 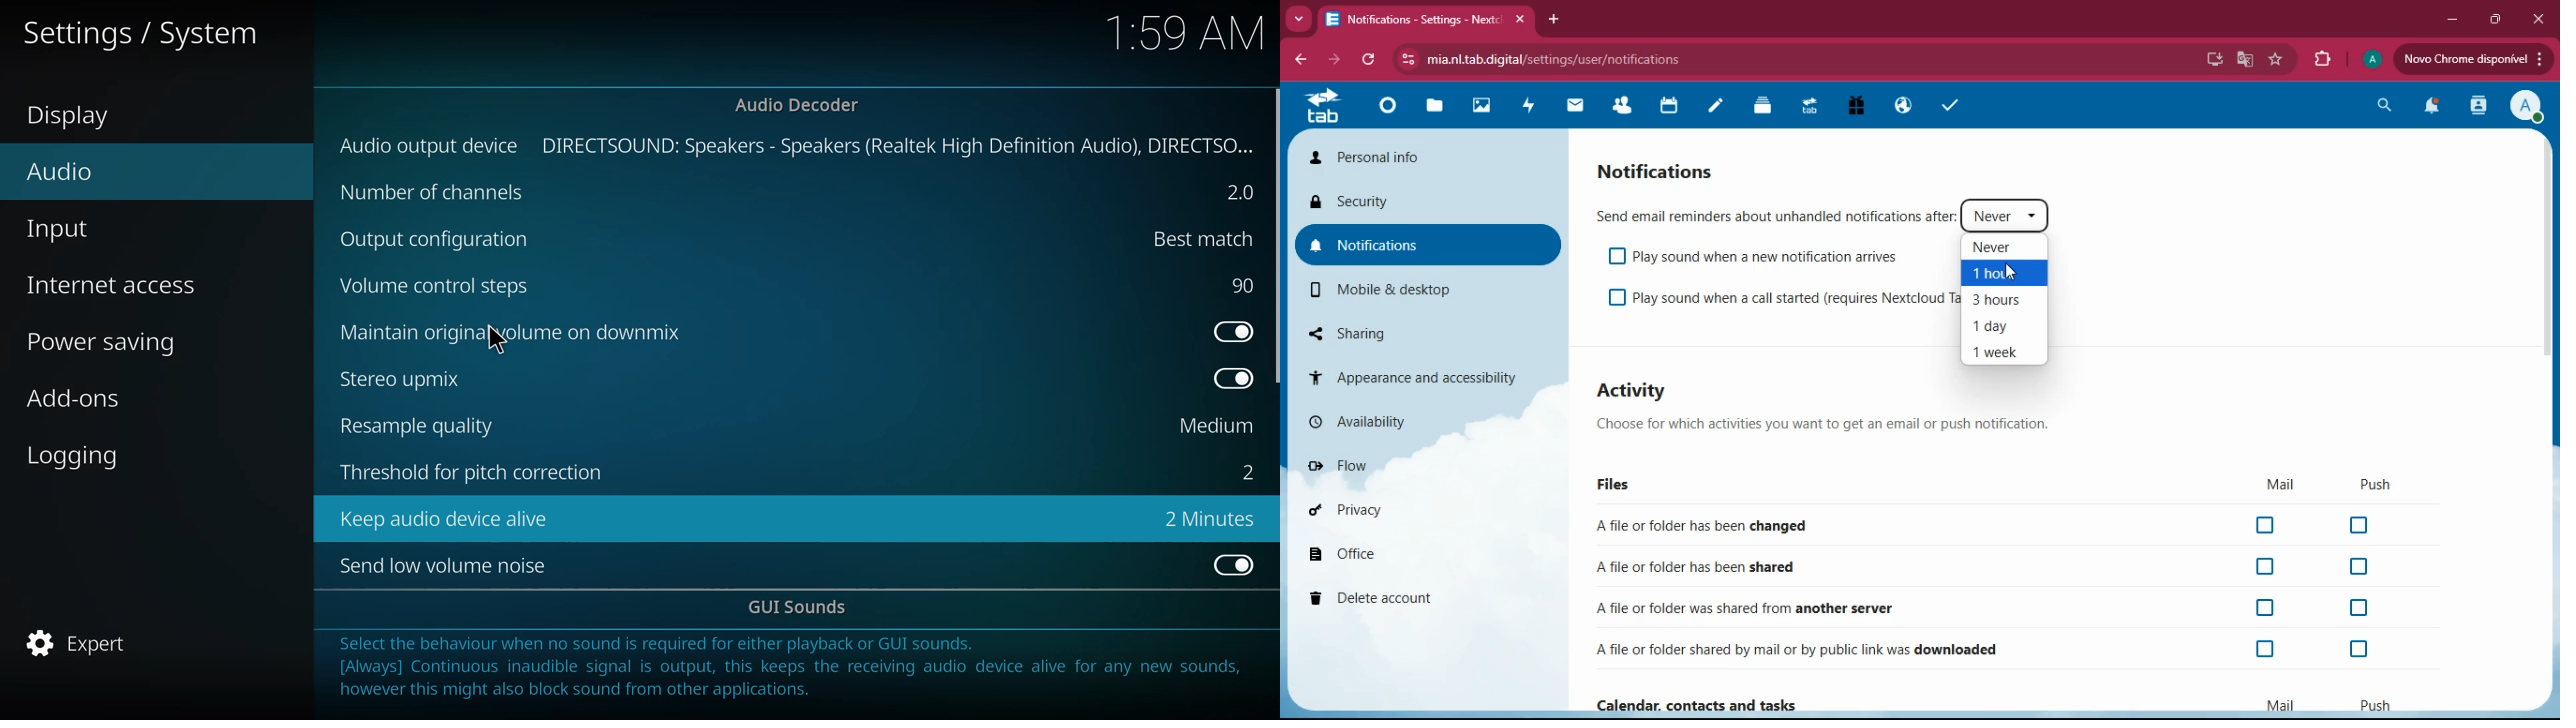 I want to click on tab, so click(x=1322, y=106).